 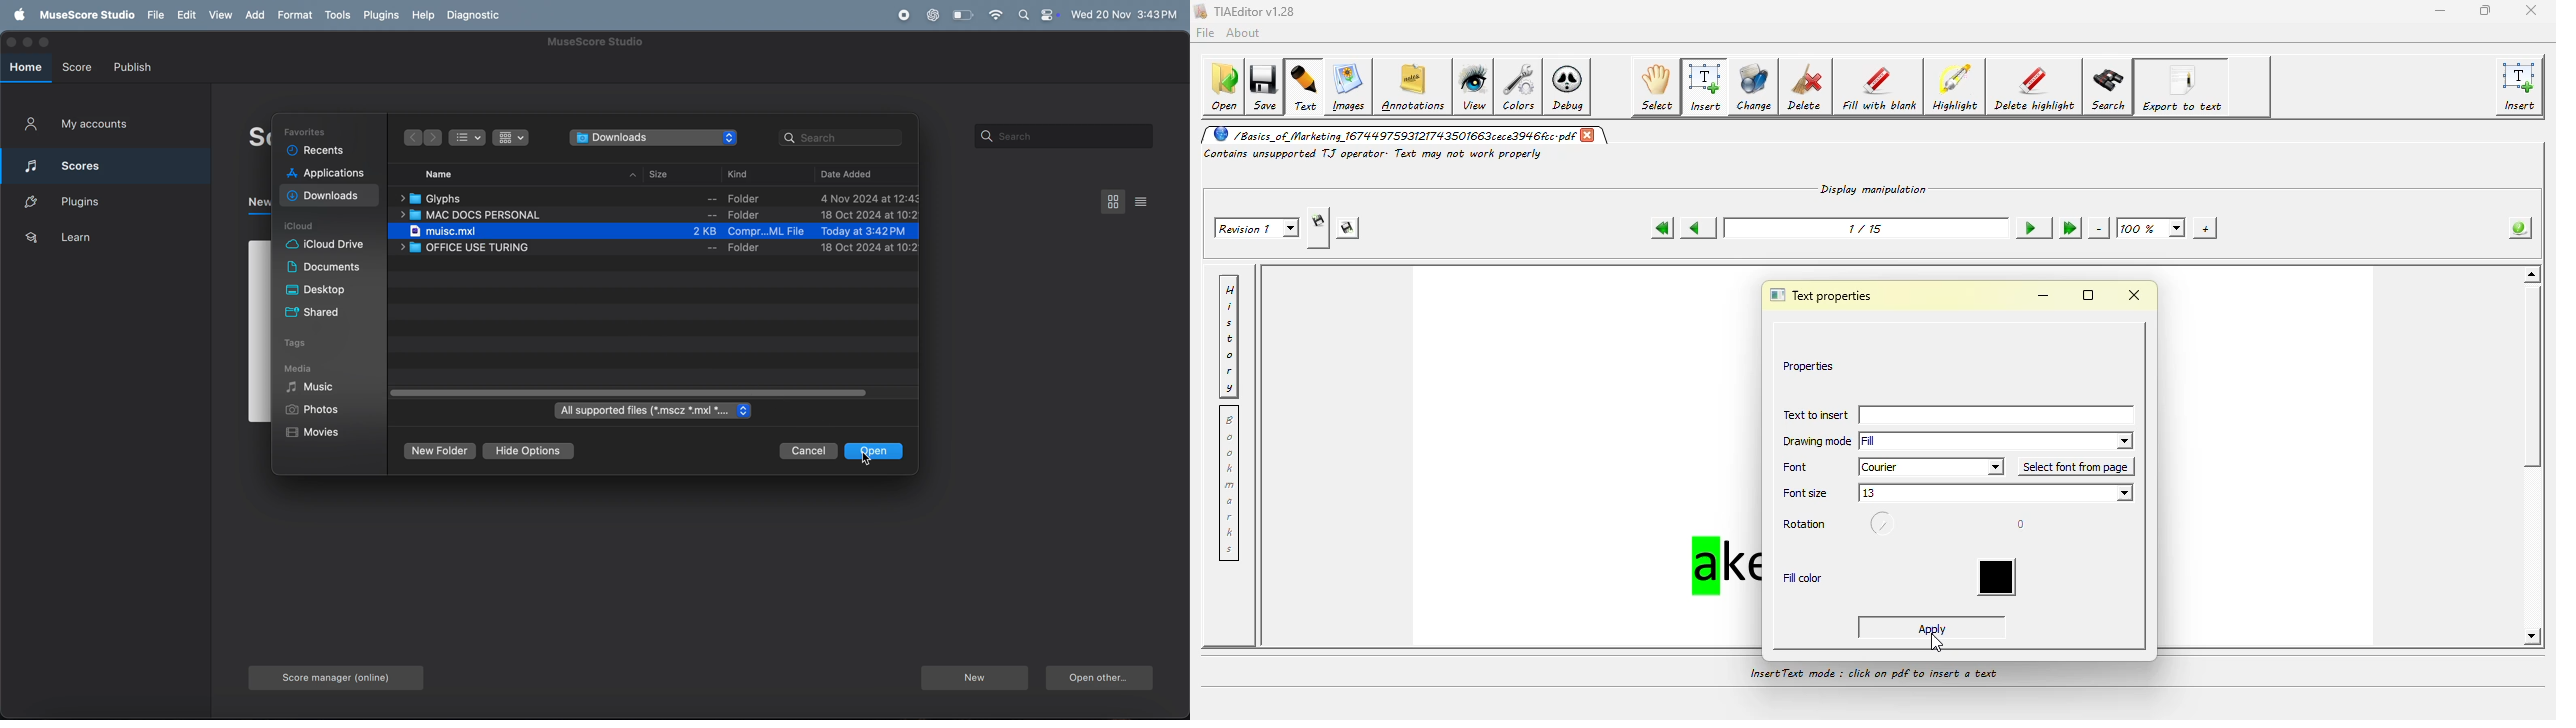 I want to click on new folder, so click(x=439, y=452).